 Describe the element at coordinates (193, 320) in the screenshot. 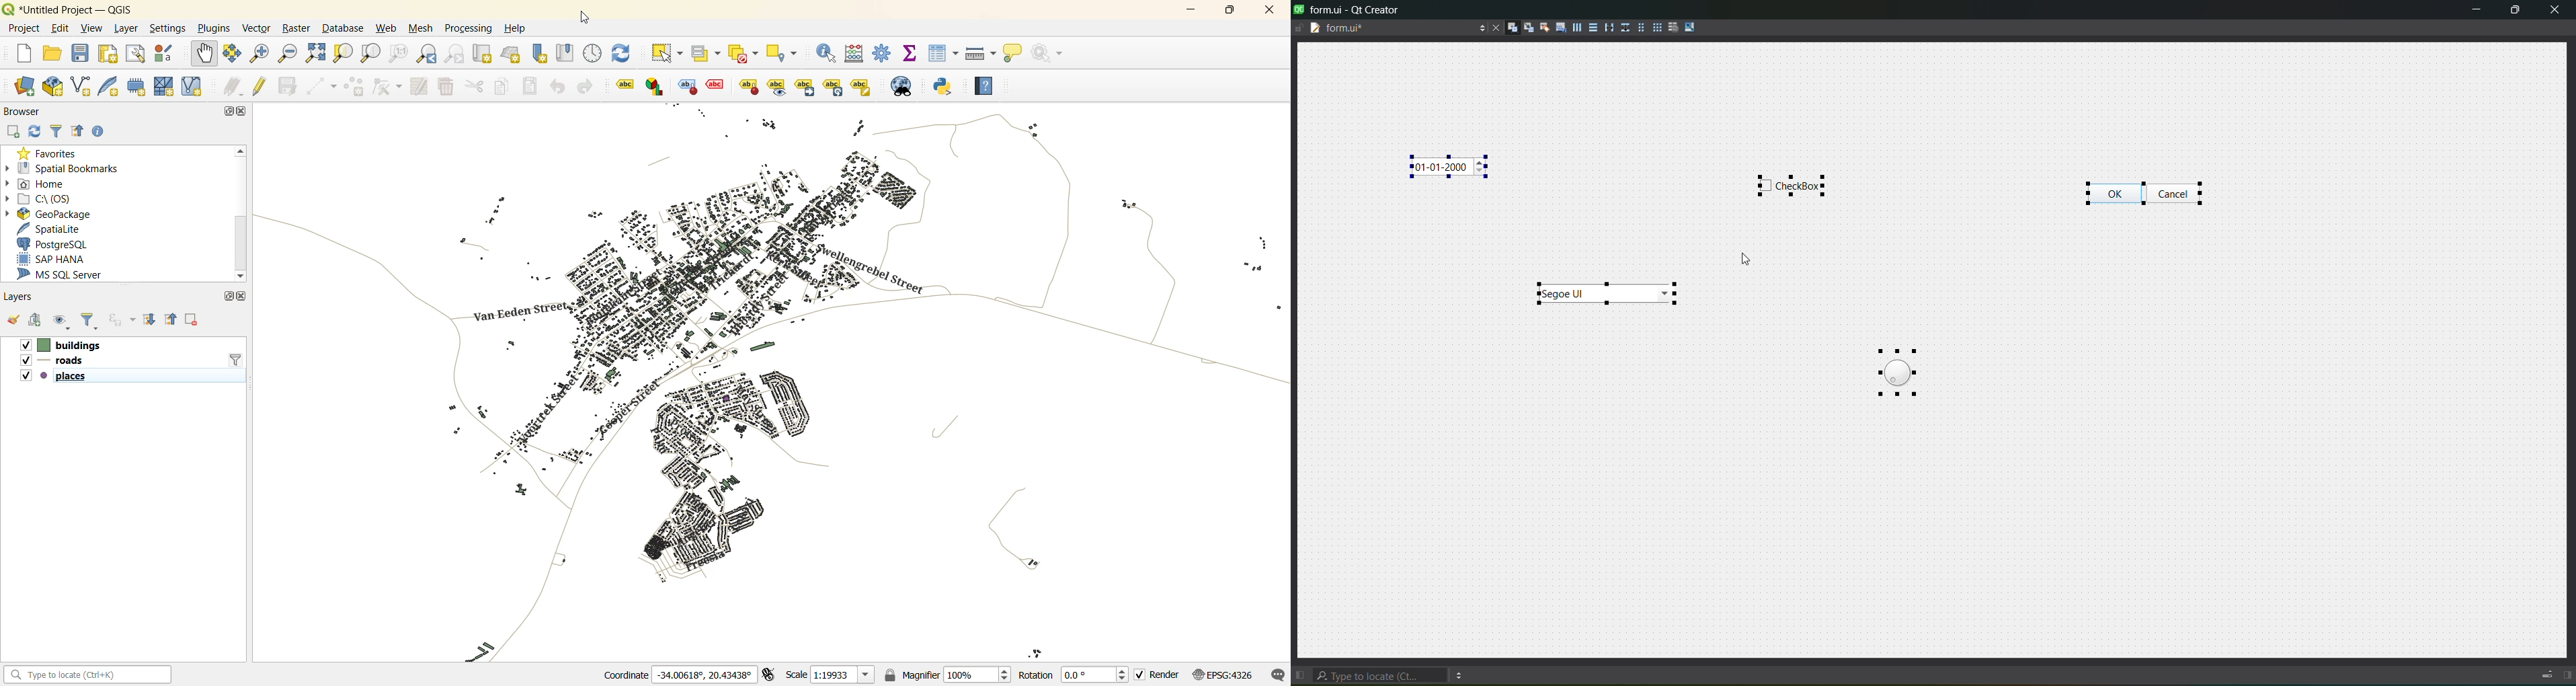

I see `remove` at that location.